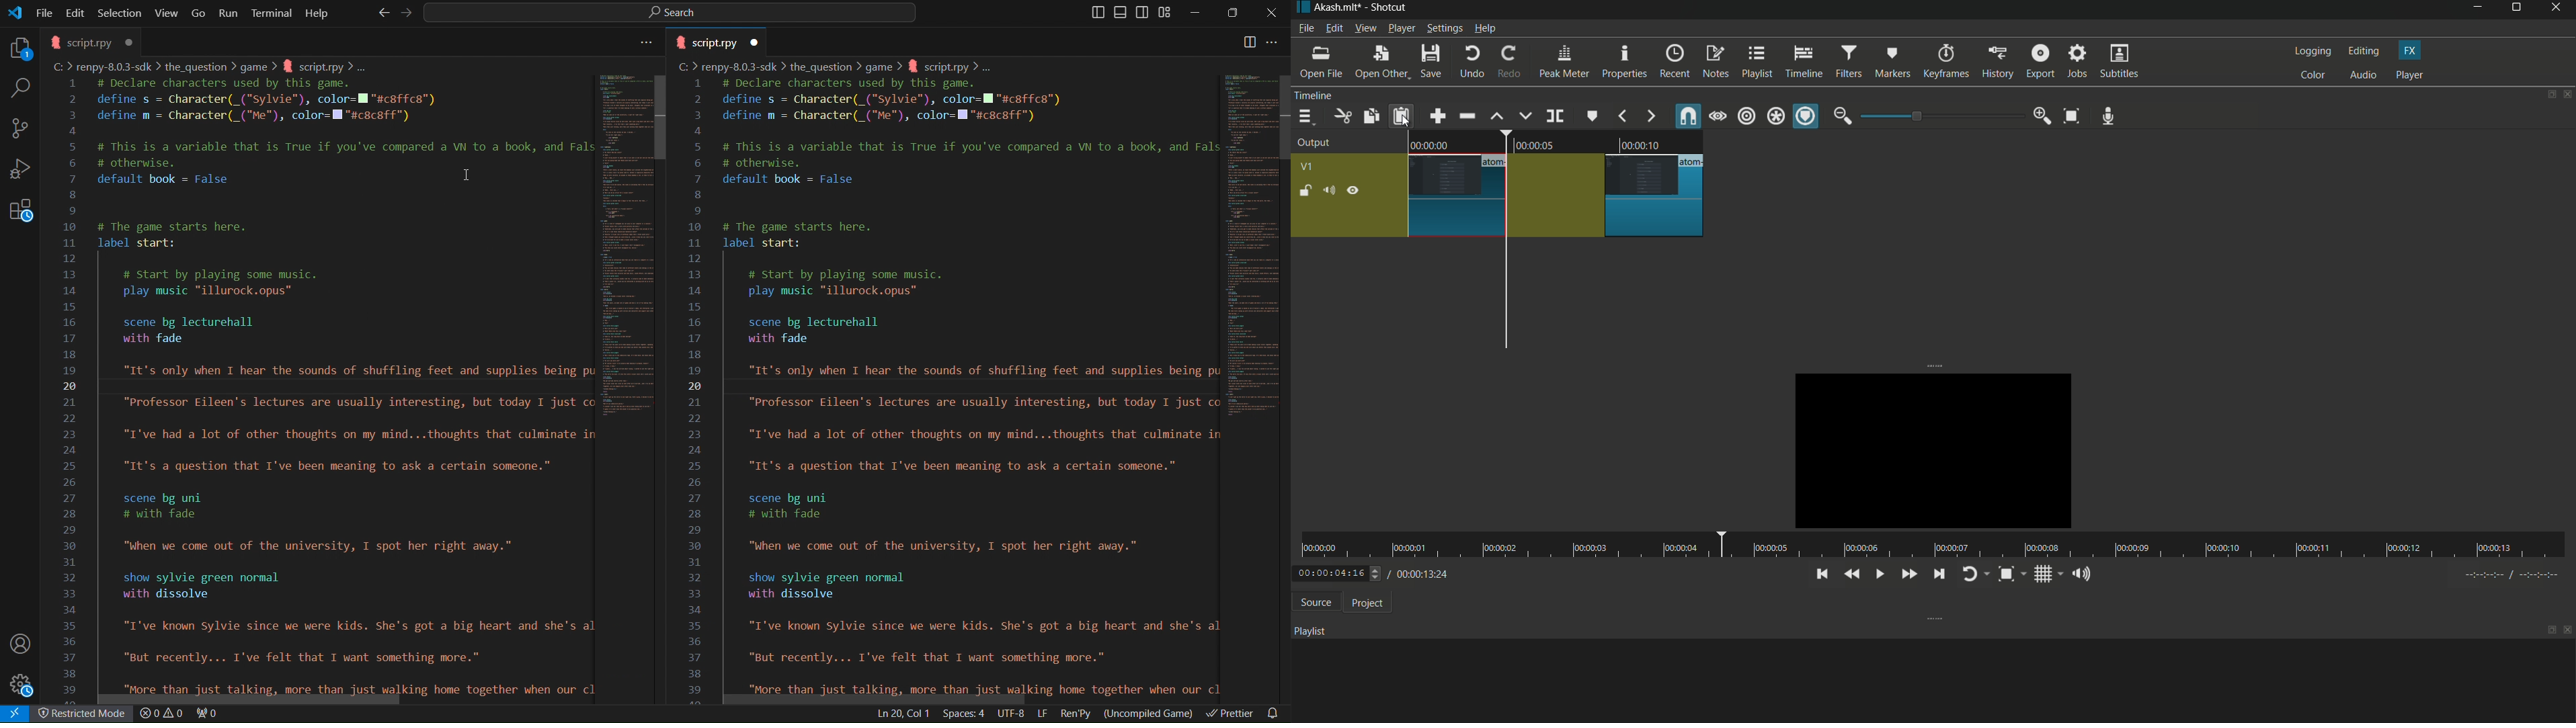  I want to click on close timeline, so click(2569, 94).